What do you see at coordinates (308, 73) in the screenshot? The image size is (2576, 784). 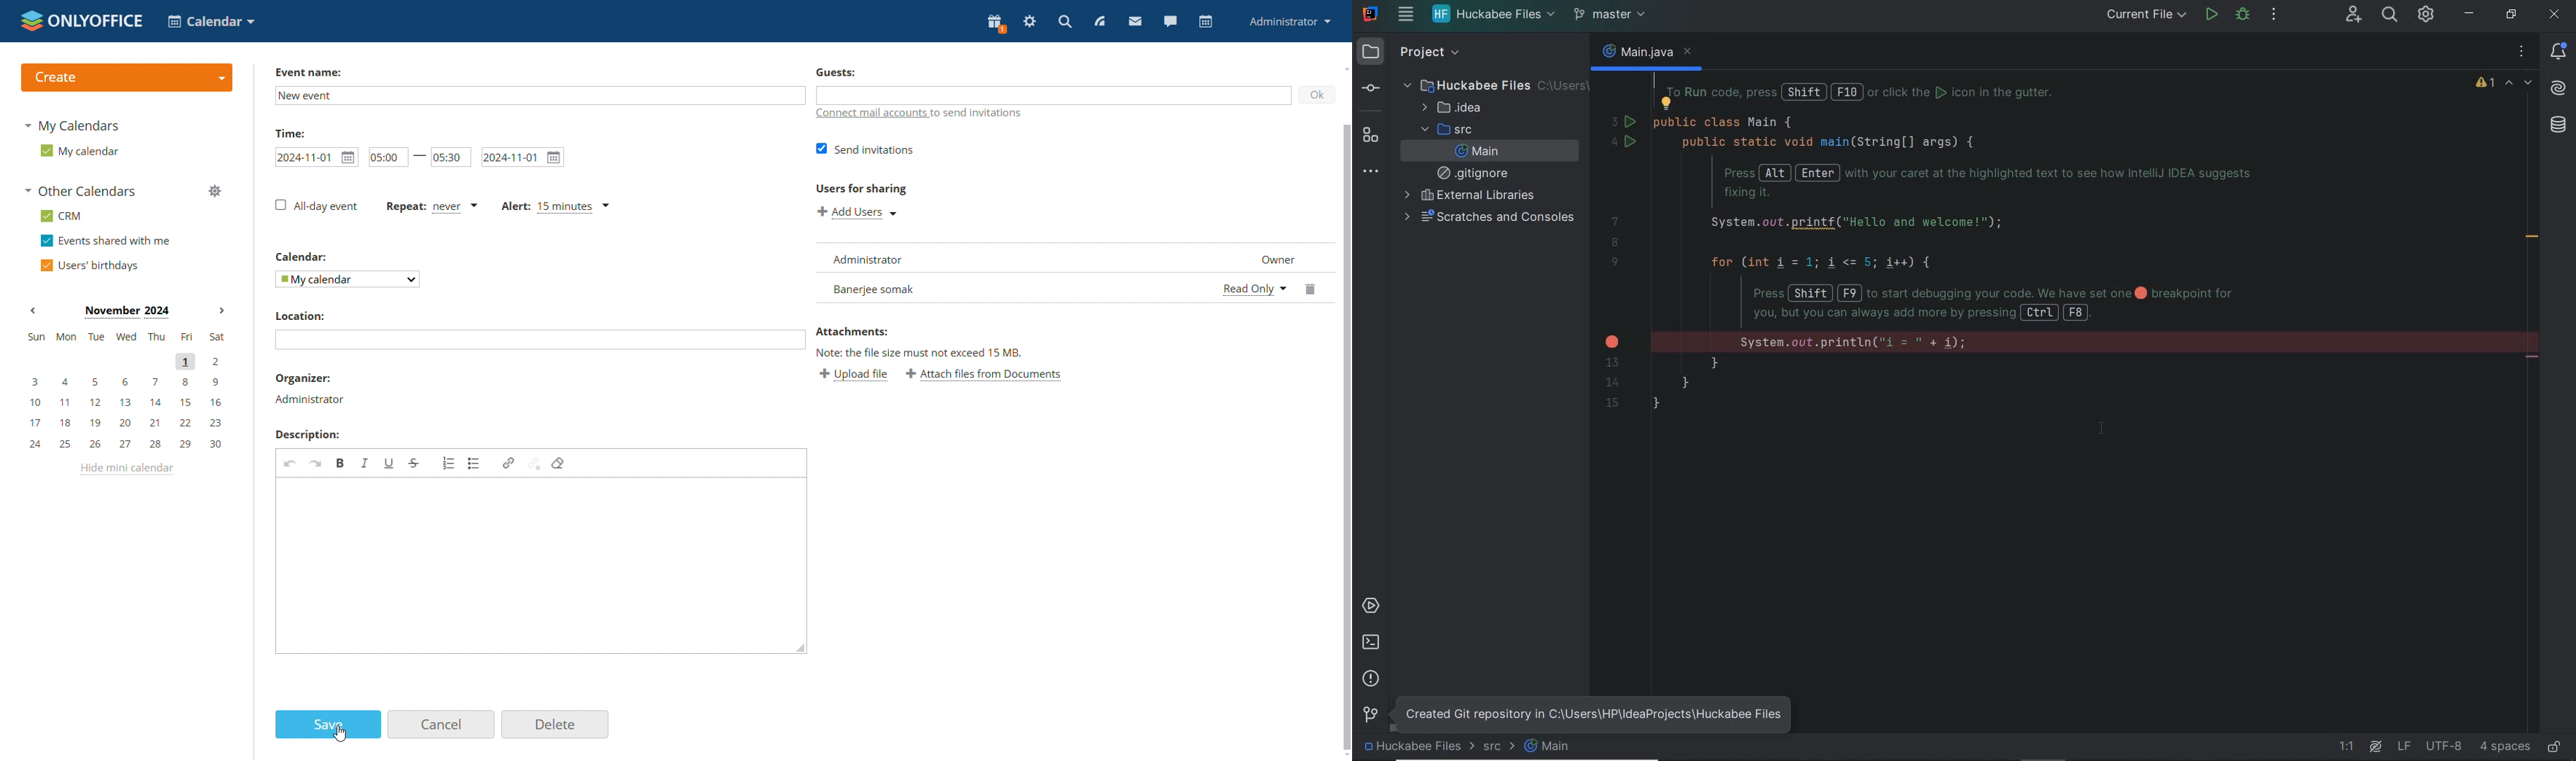 I see `Event name` at bounding box center [308, 73].